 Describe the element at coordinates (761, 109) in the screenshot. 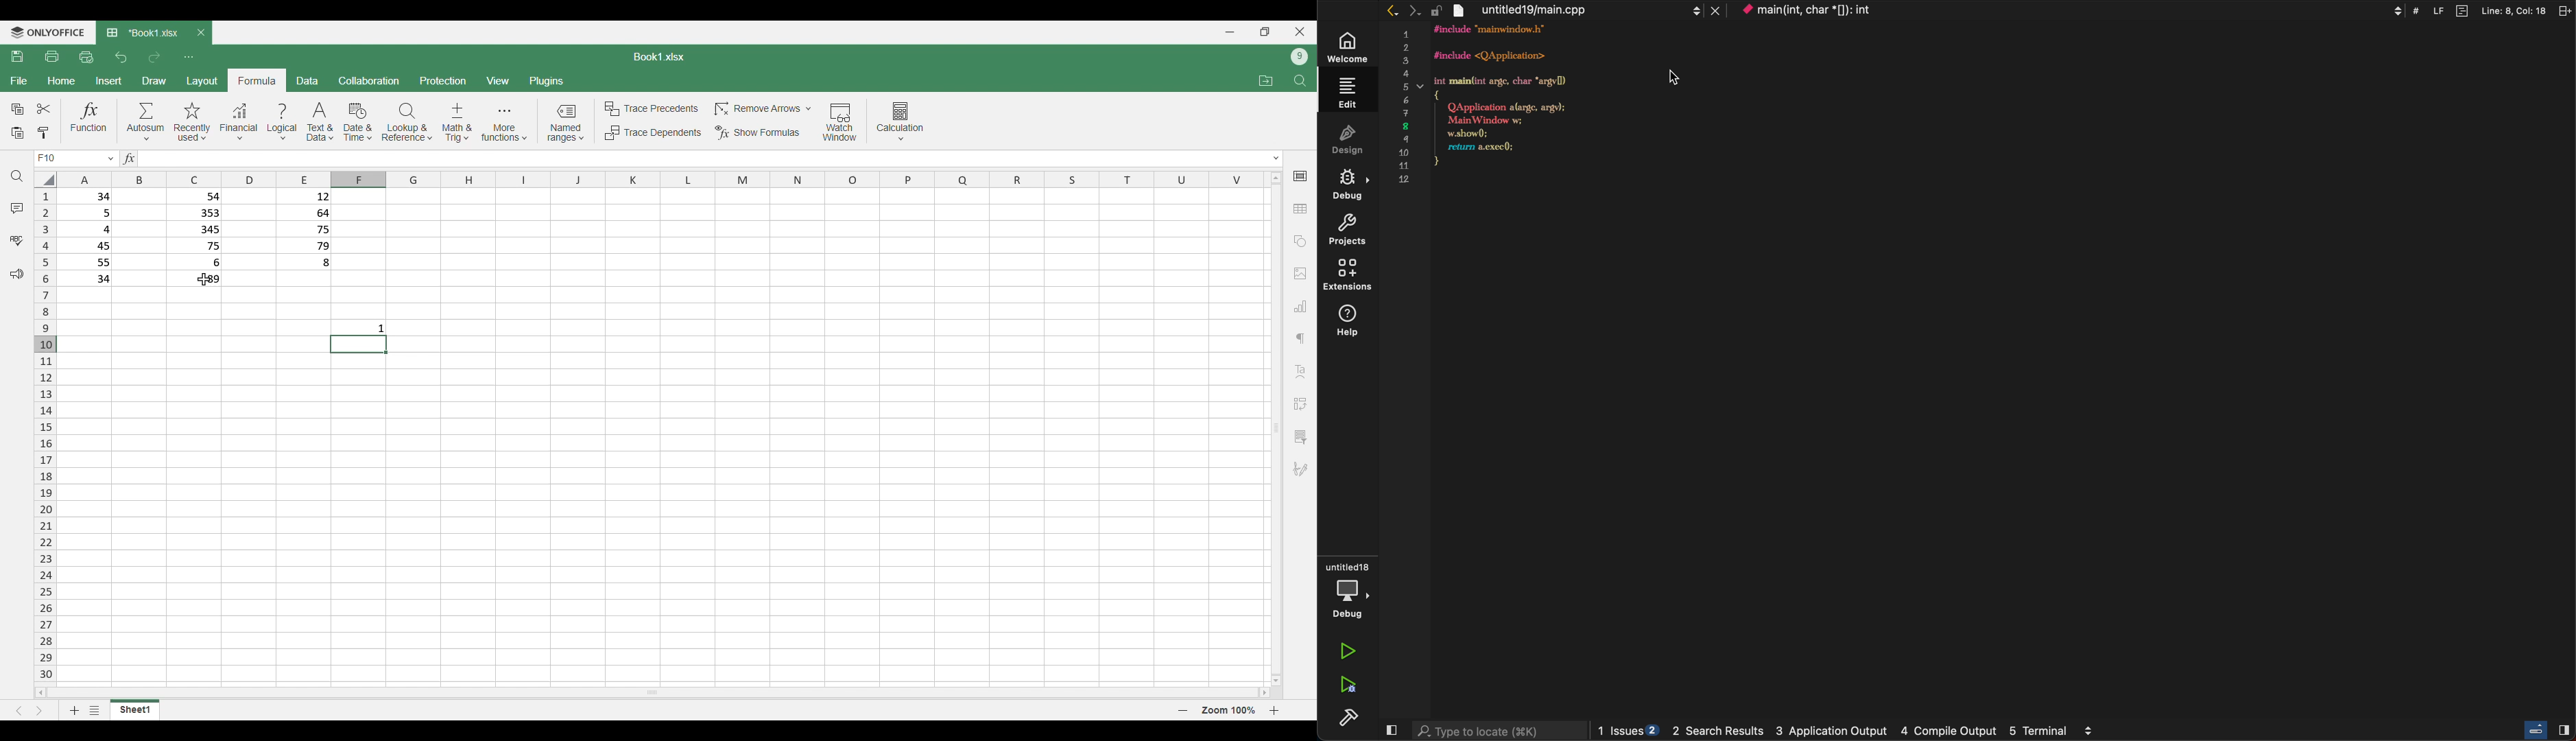

I see `Remove arrow` at that location.